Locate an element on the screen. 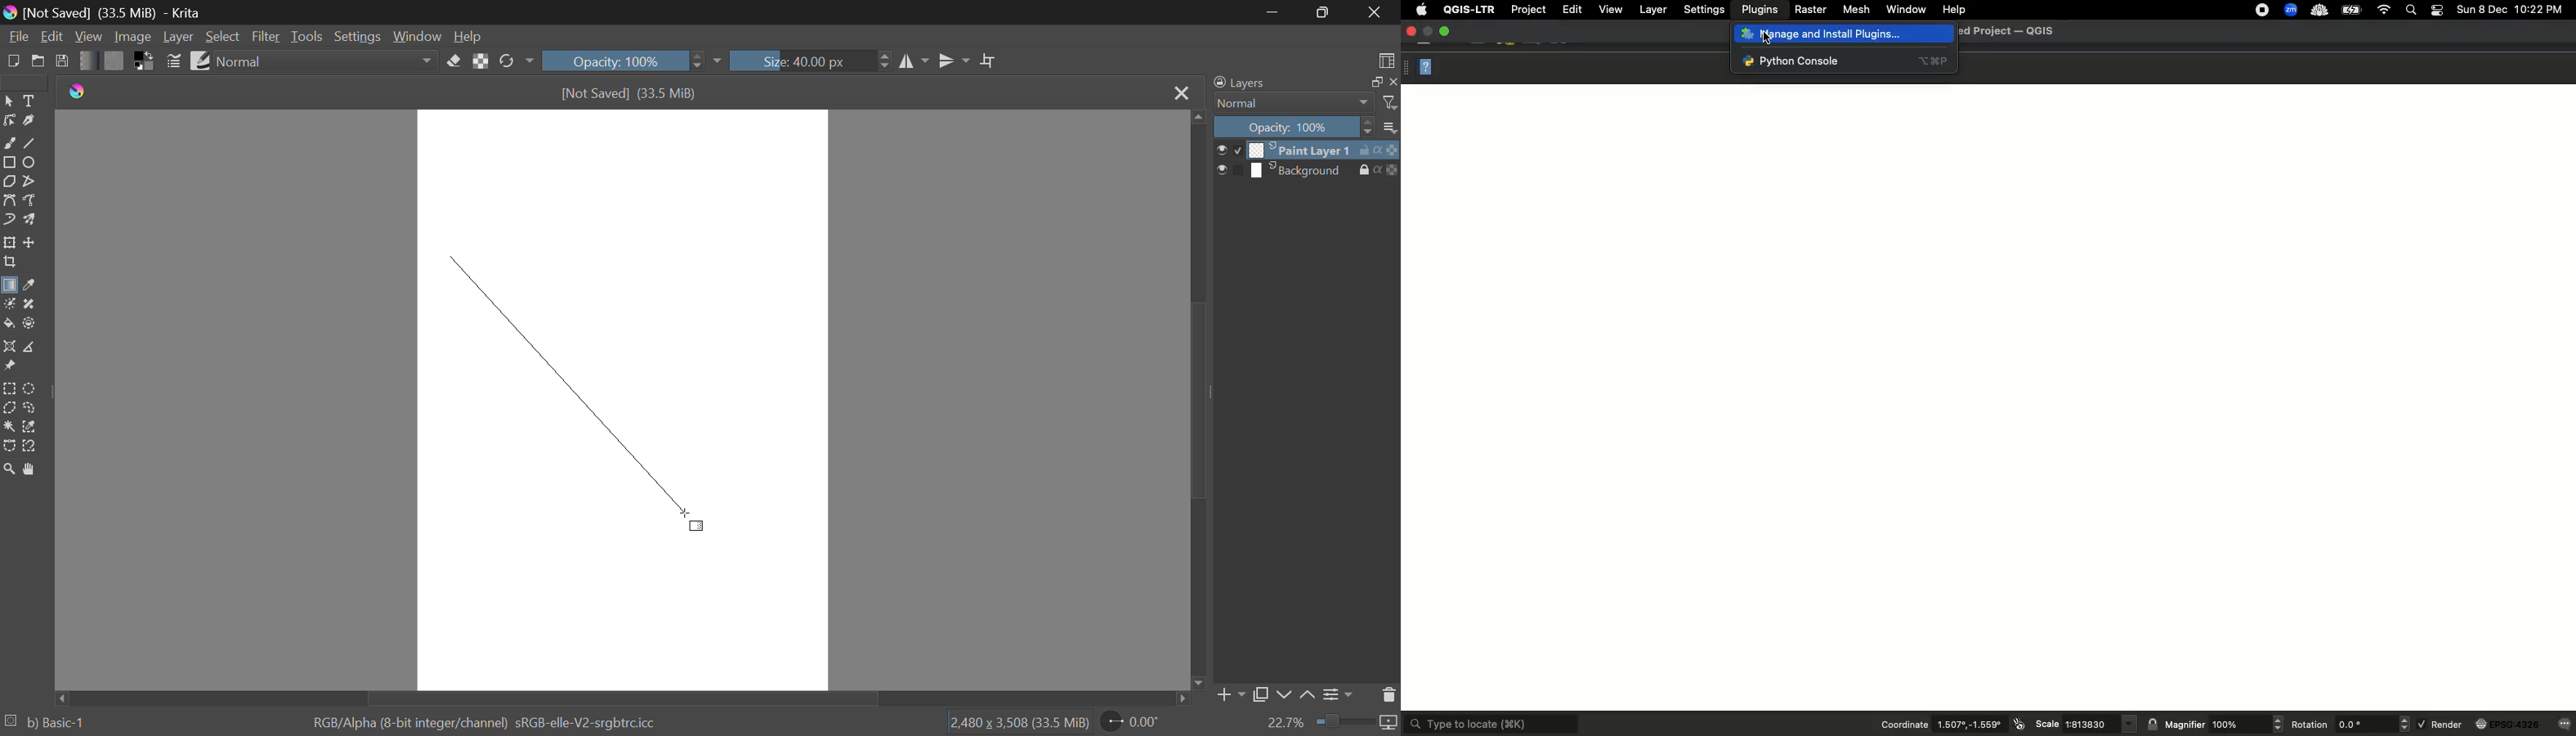 The image size is (2576, 756). Similar Color Selection is located at coordinates (30, 427).